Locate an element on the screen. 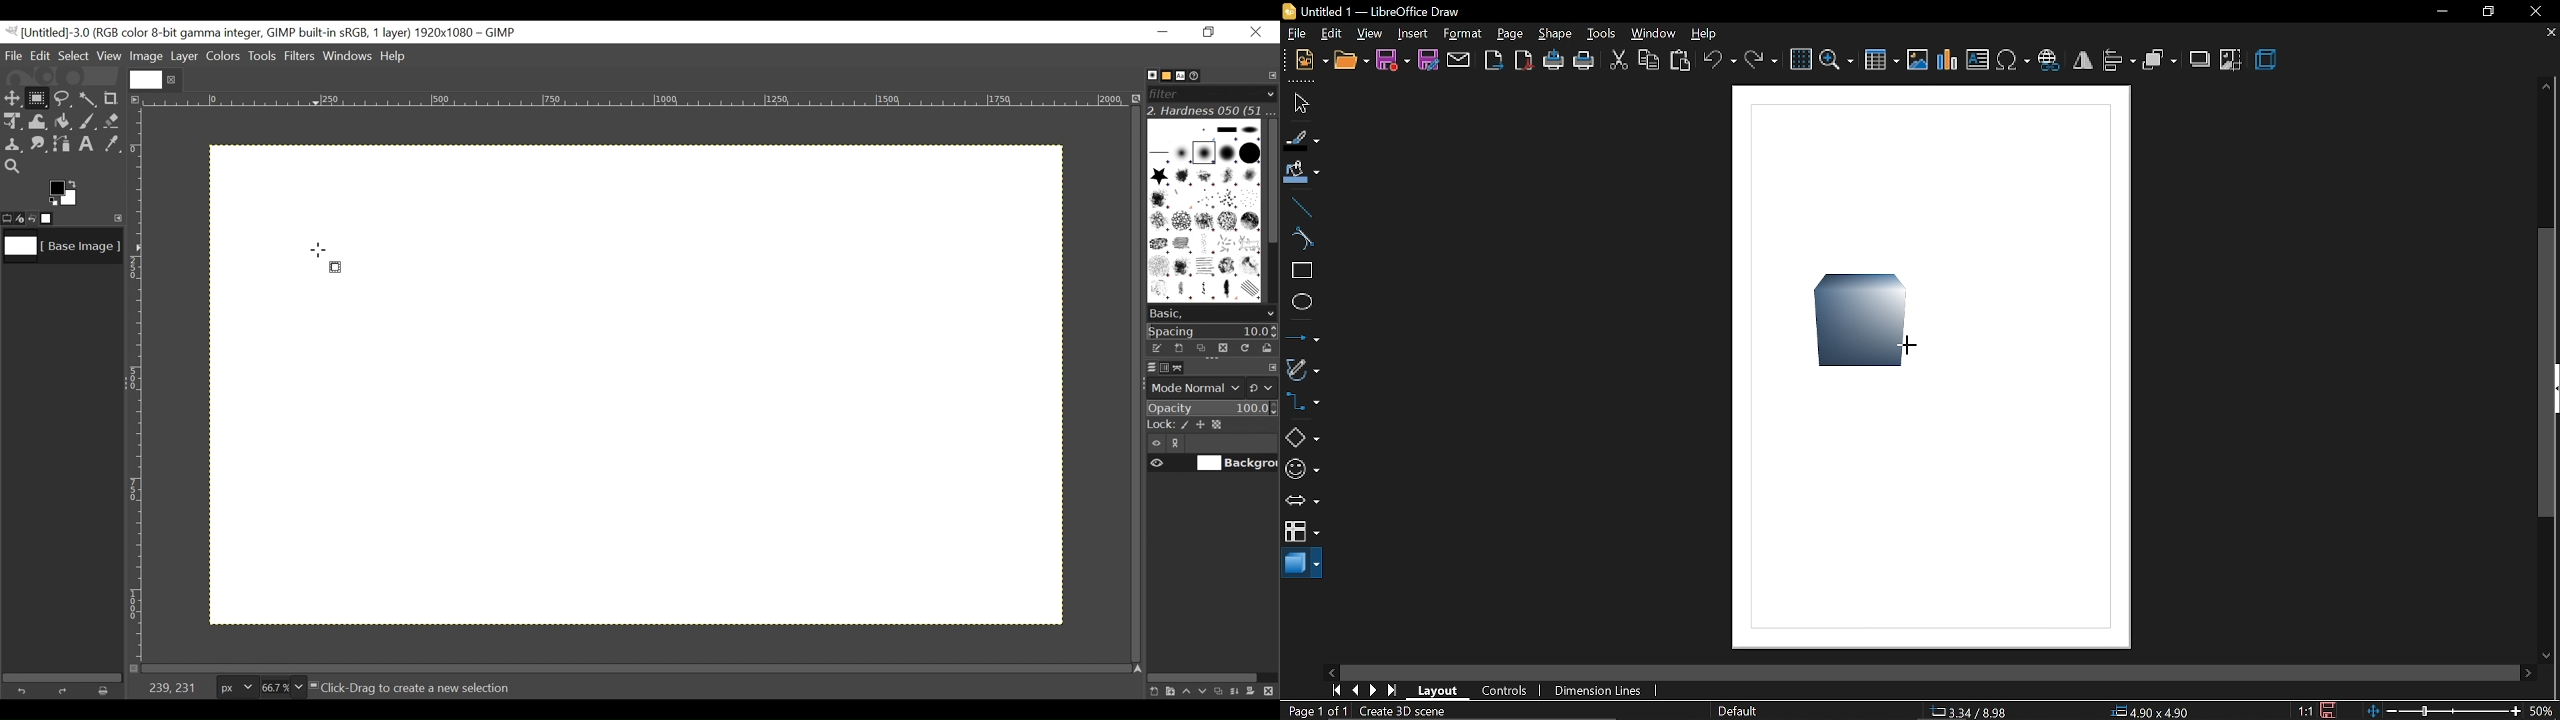  move up is located at coordinates (2545, 85).